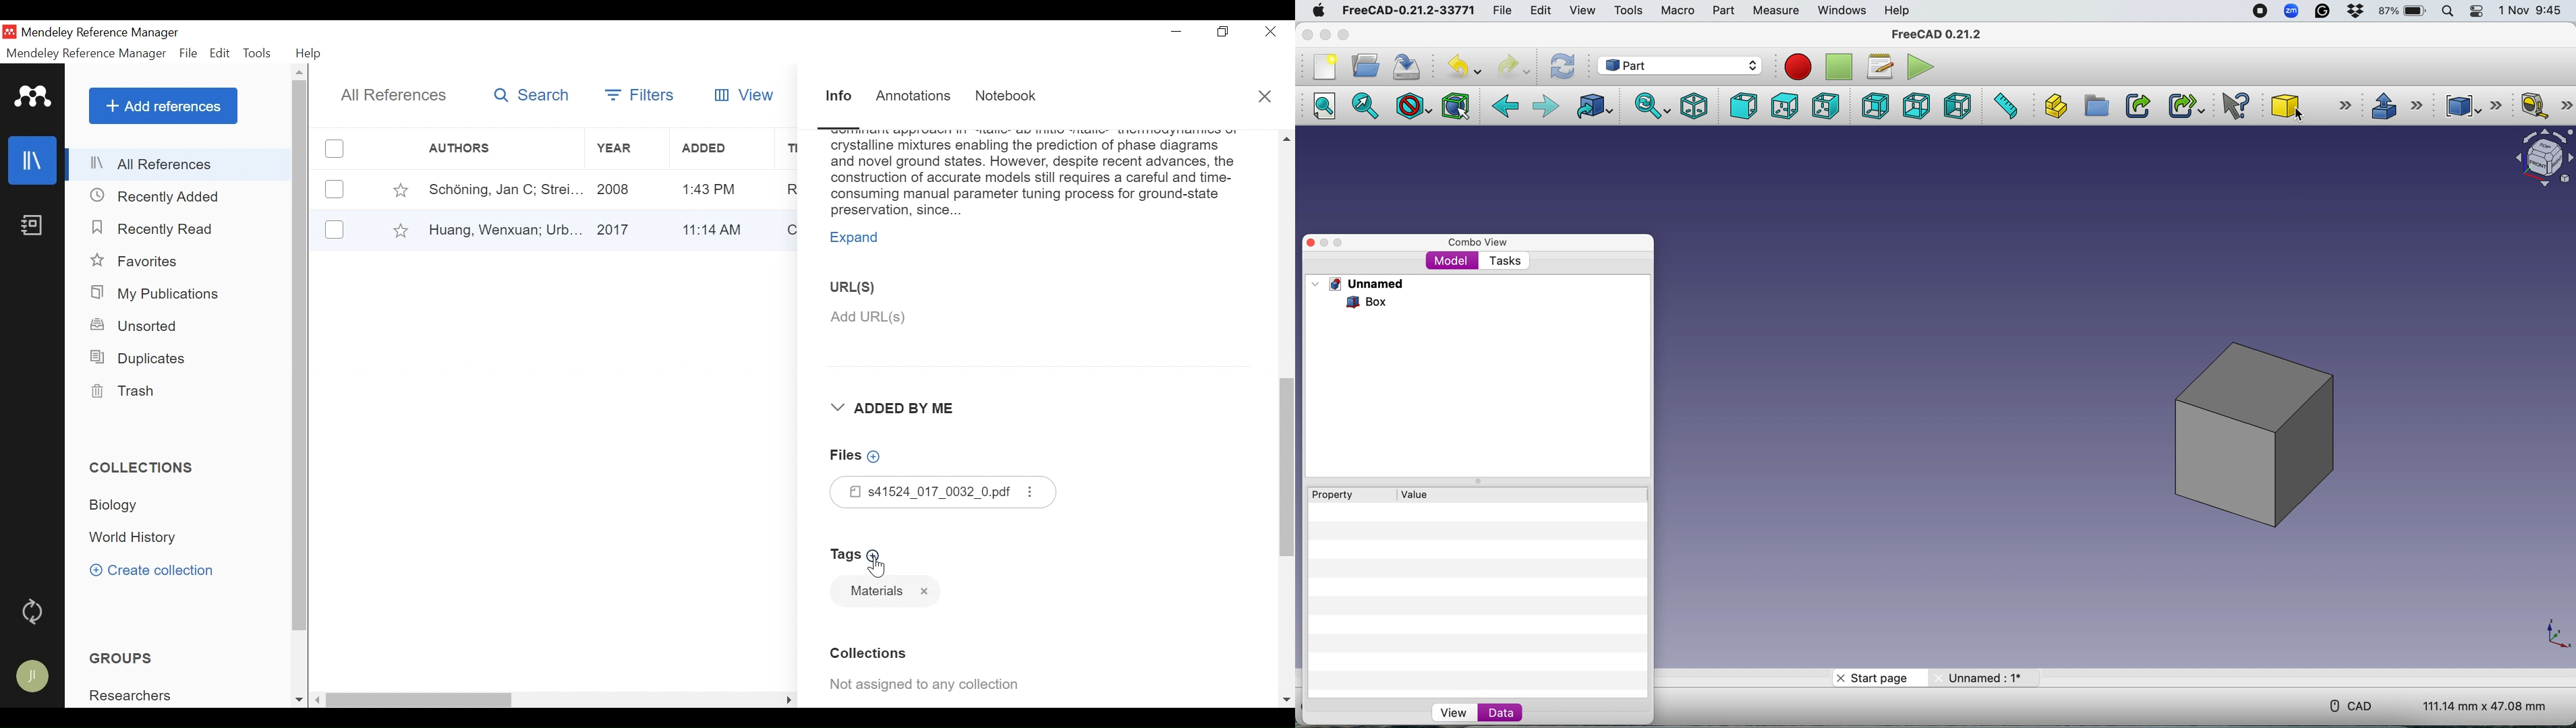  What do you see at coordinates (1877, 679) in the screenshot?
I see `Start page` at bounding box center [1877, 679].